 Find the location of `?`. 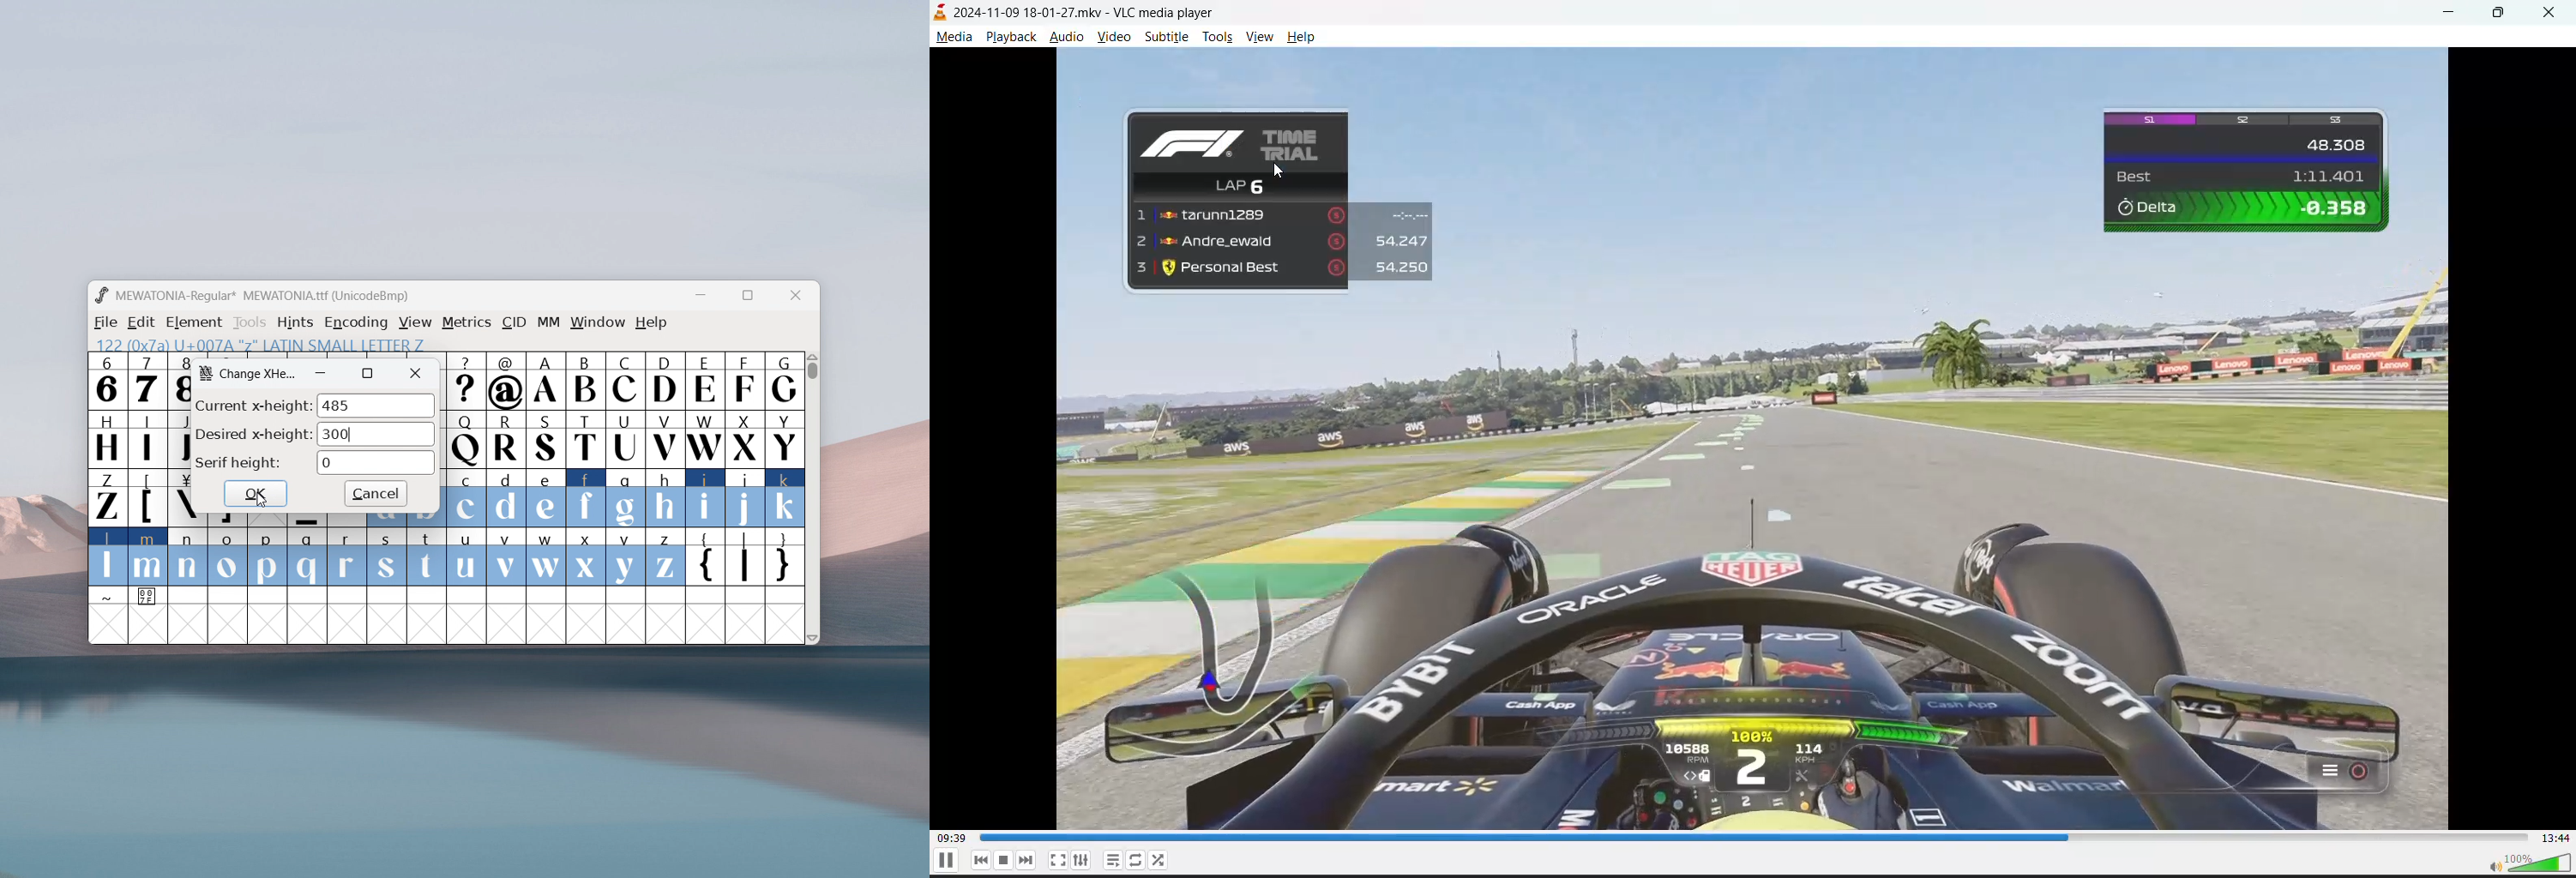

? is located at coordinates (467, 382).